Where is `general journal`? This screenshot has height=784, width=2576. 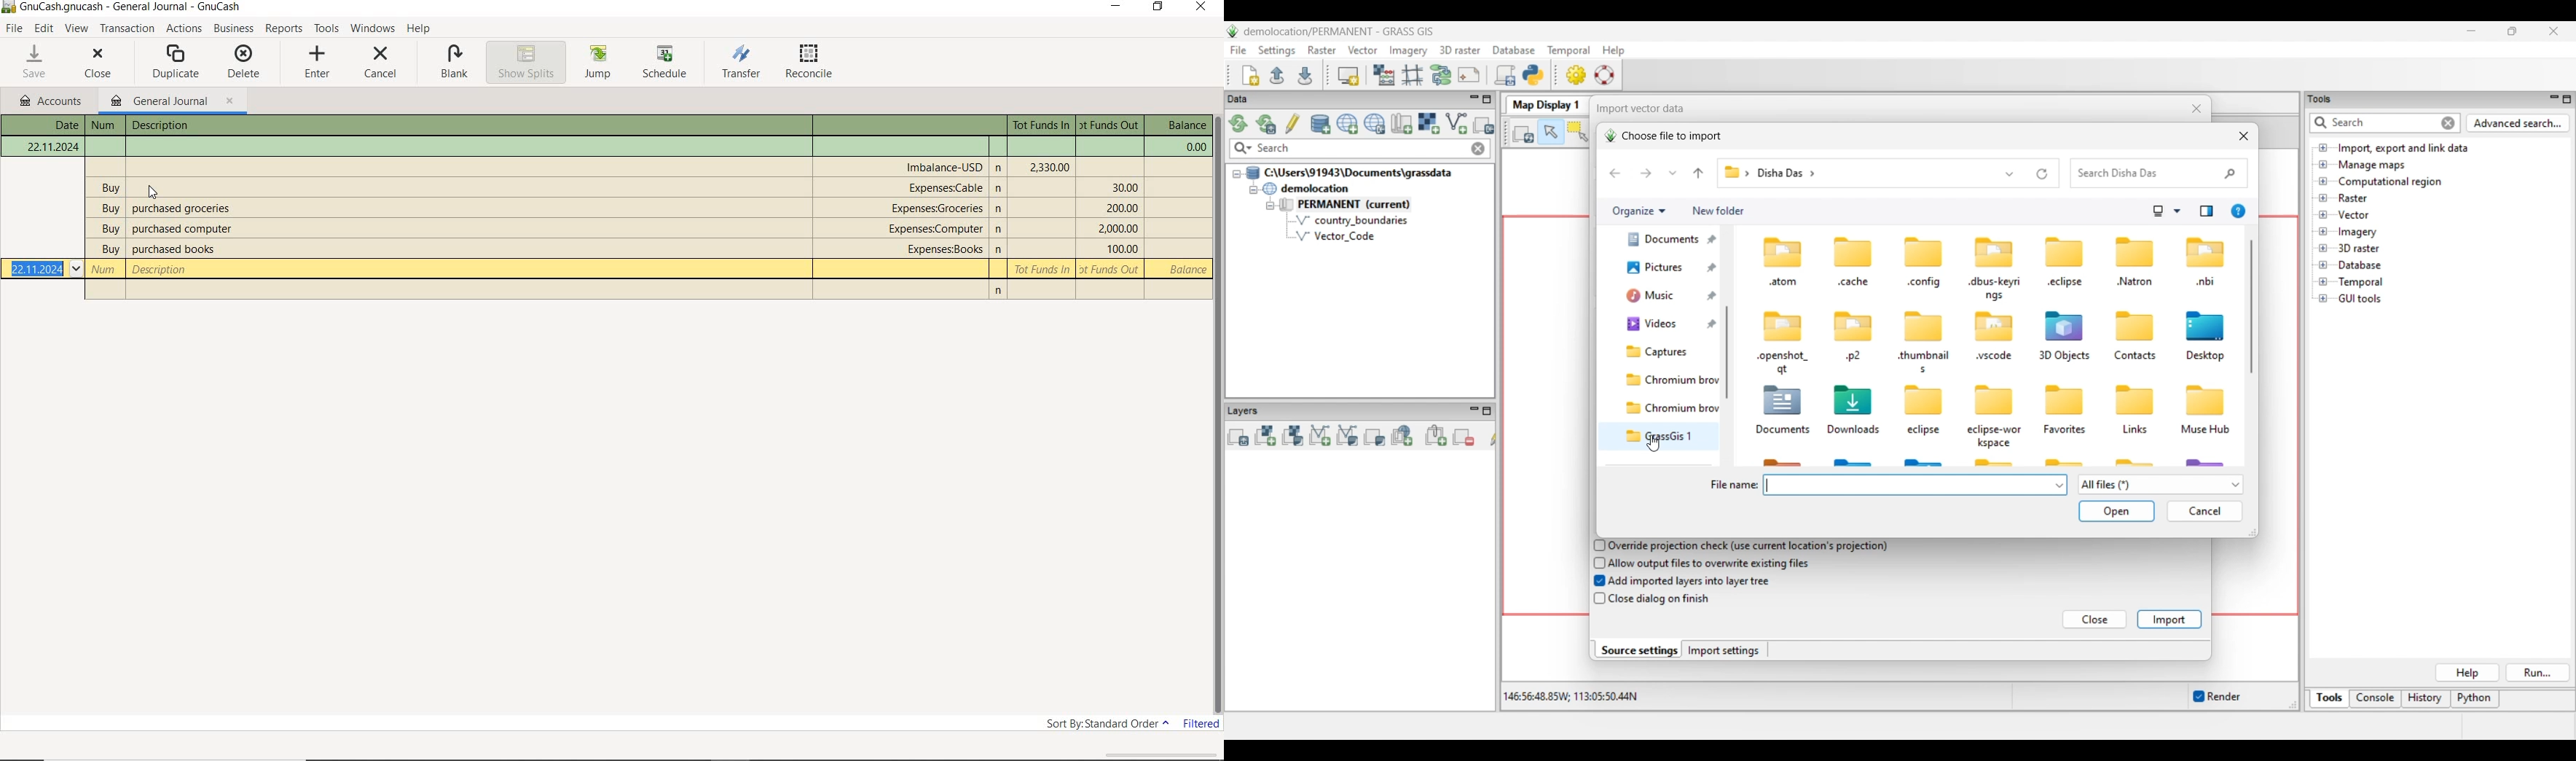
general journal is located at coordinates (172, 102).